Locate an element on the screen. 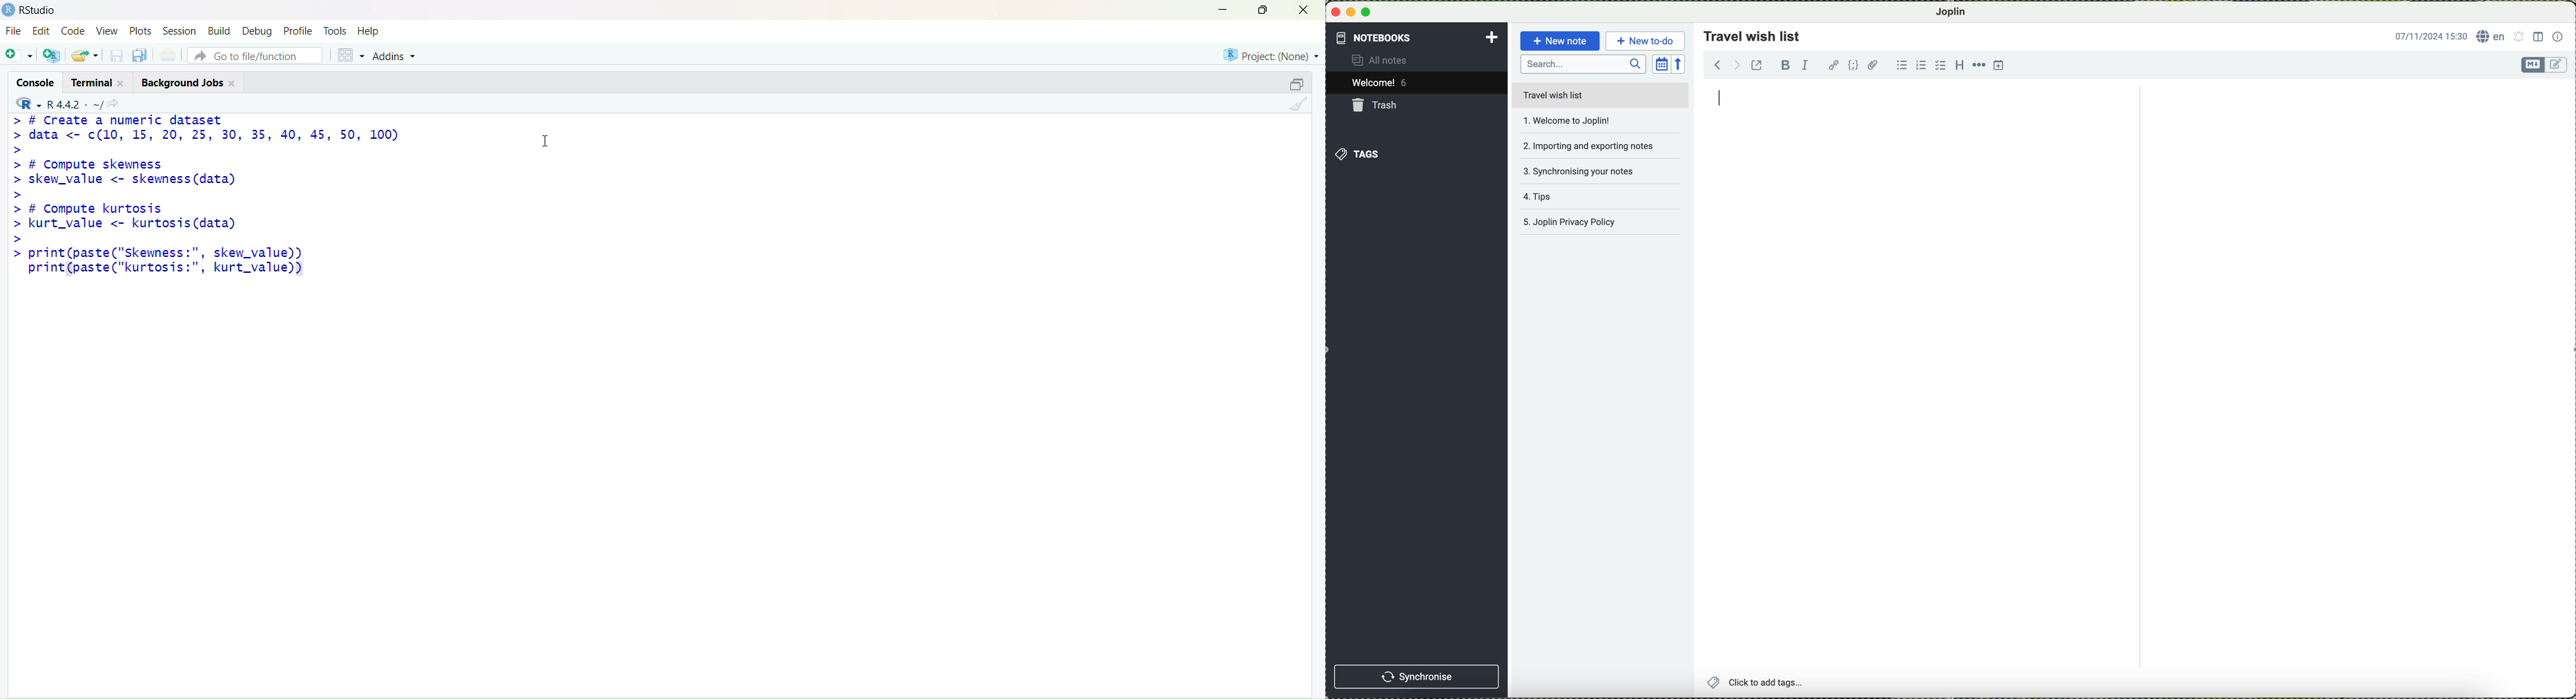 The height and width of the screenshot is (700, 2576). code is located at coordinates (1854, 65).